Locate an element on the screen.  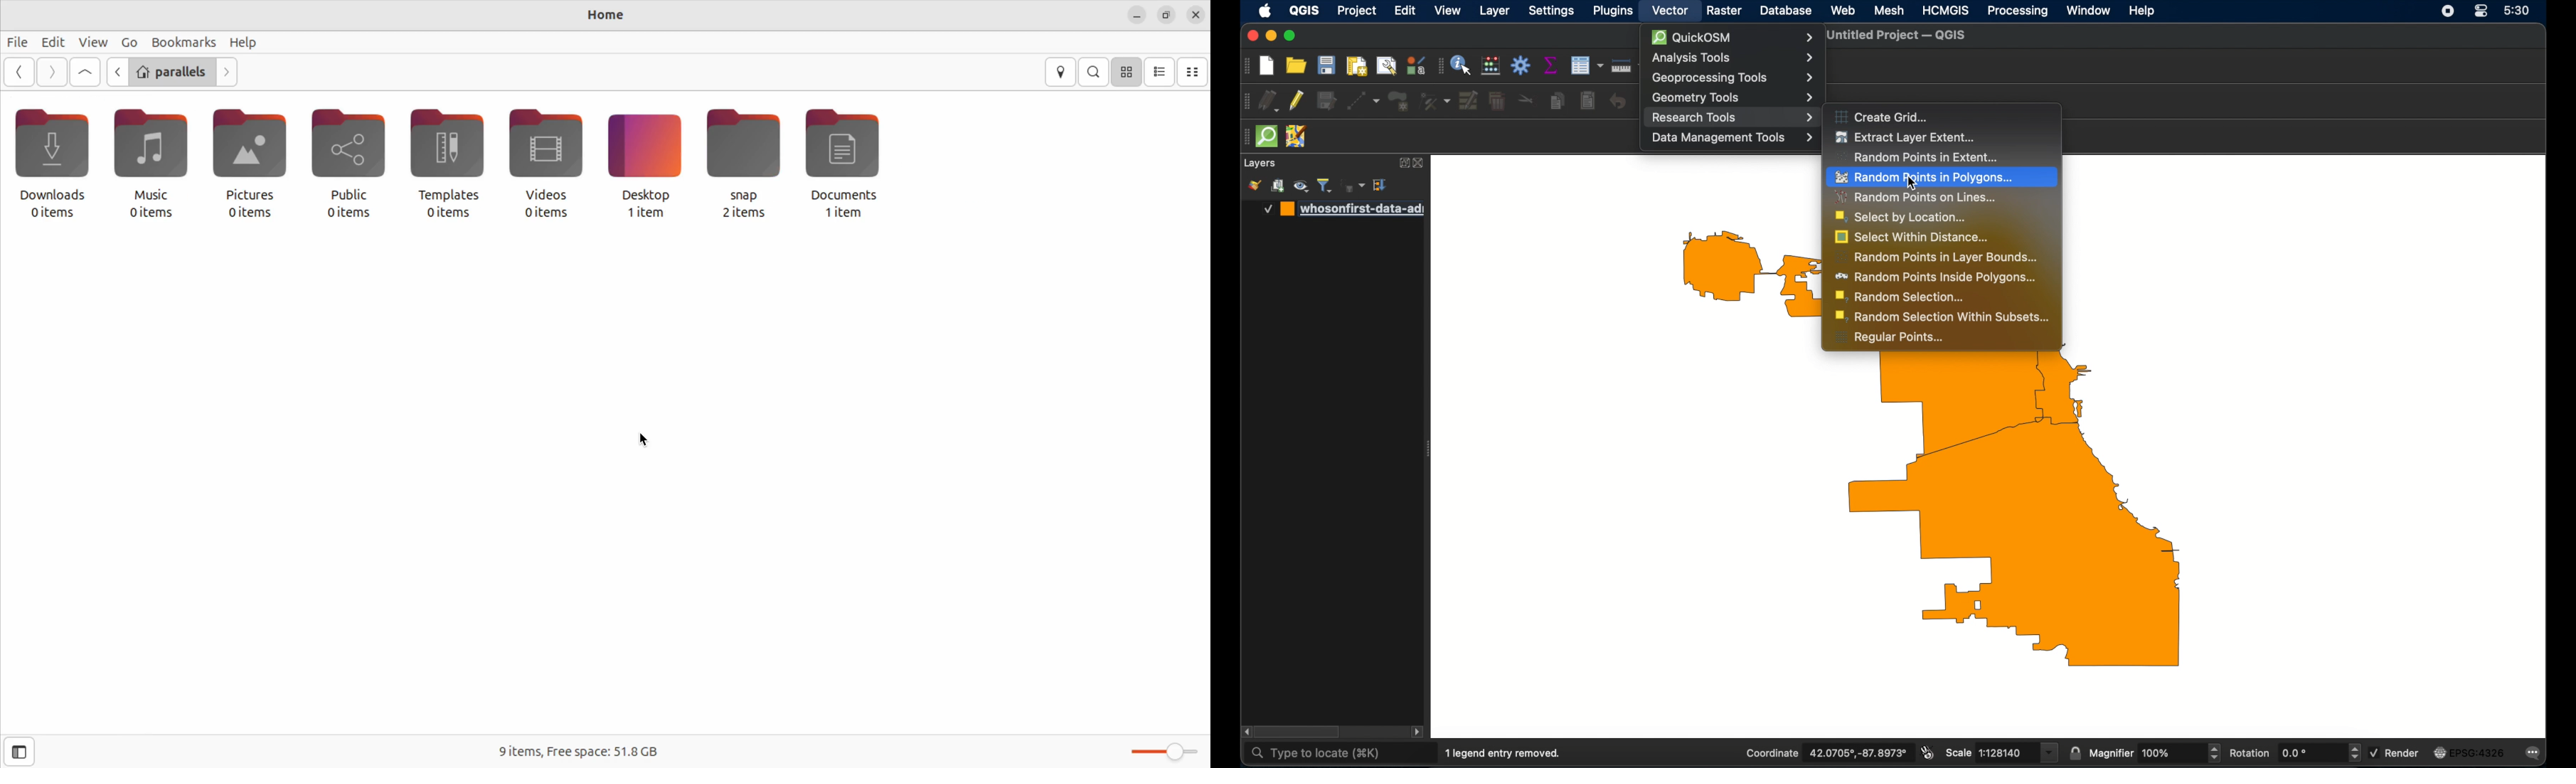
select within distance is located at coordinates (1912, 238).